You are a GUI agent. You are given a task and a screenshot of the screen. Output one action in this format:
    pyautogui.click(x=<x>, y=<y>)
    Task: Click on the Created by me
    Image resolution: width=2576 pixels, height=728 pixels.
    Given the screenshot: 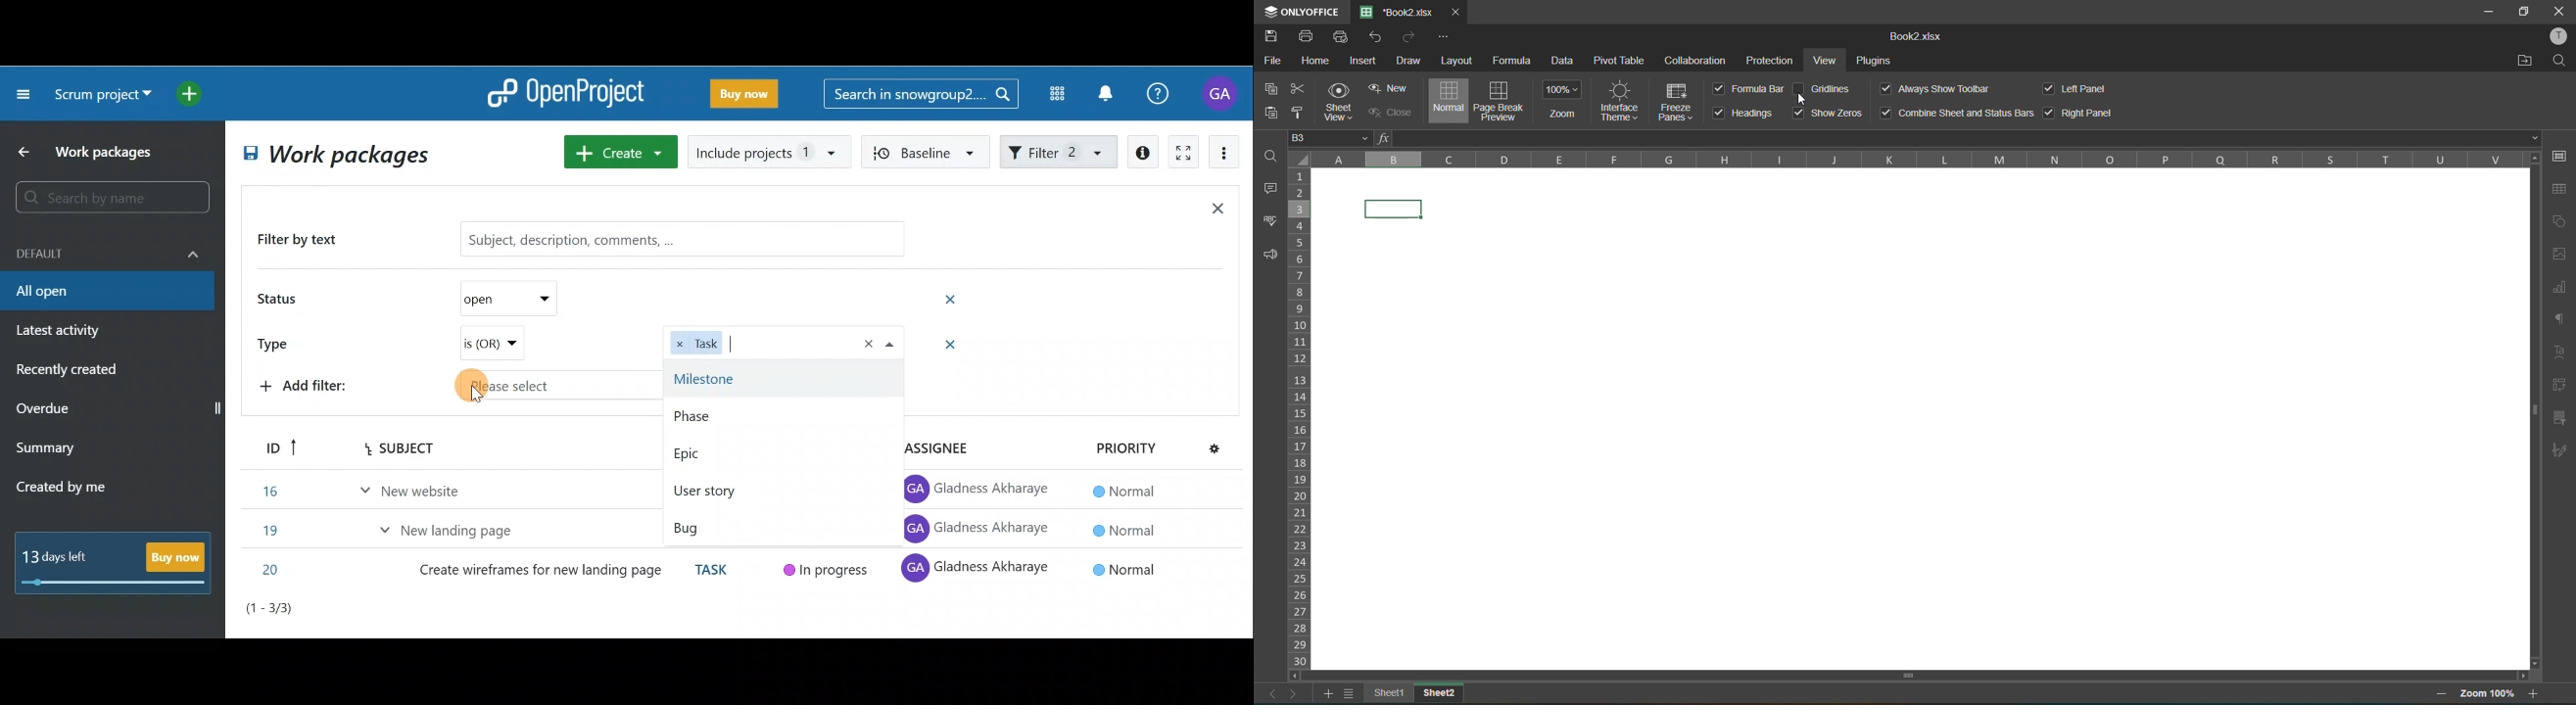 What is the action you would take?
    pyautogui.click(x=72, y=490)
    